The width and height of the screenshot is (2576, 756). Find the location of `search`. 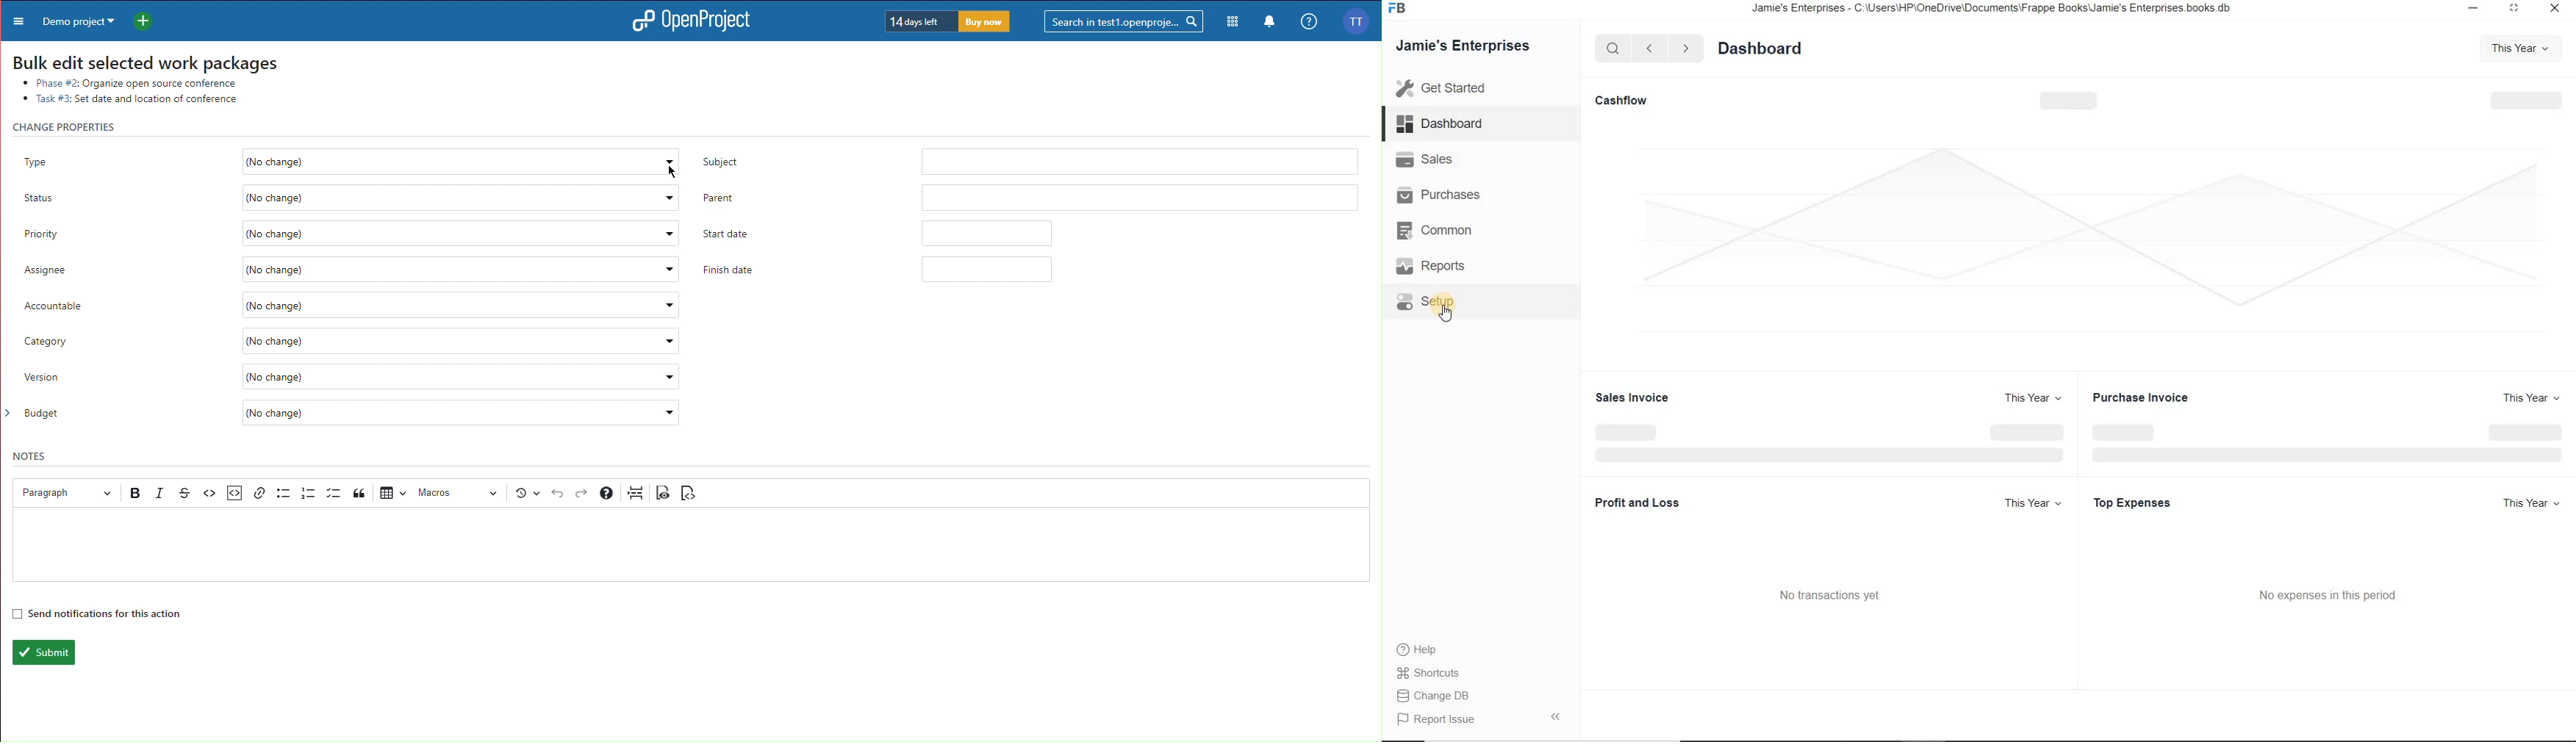

search is located at coordinates (1613, 48).